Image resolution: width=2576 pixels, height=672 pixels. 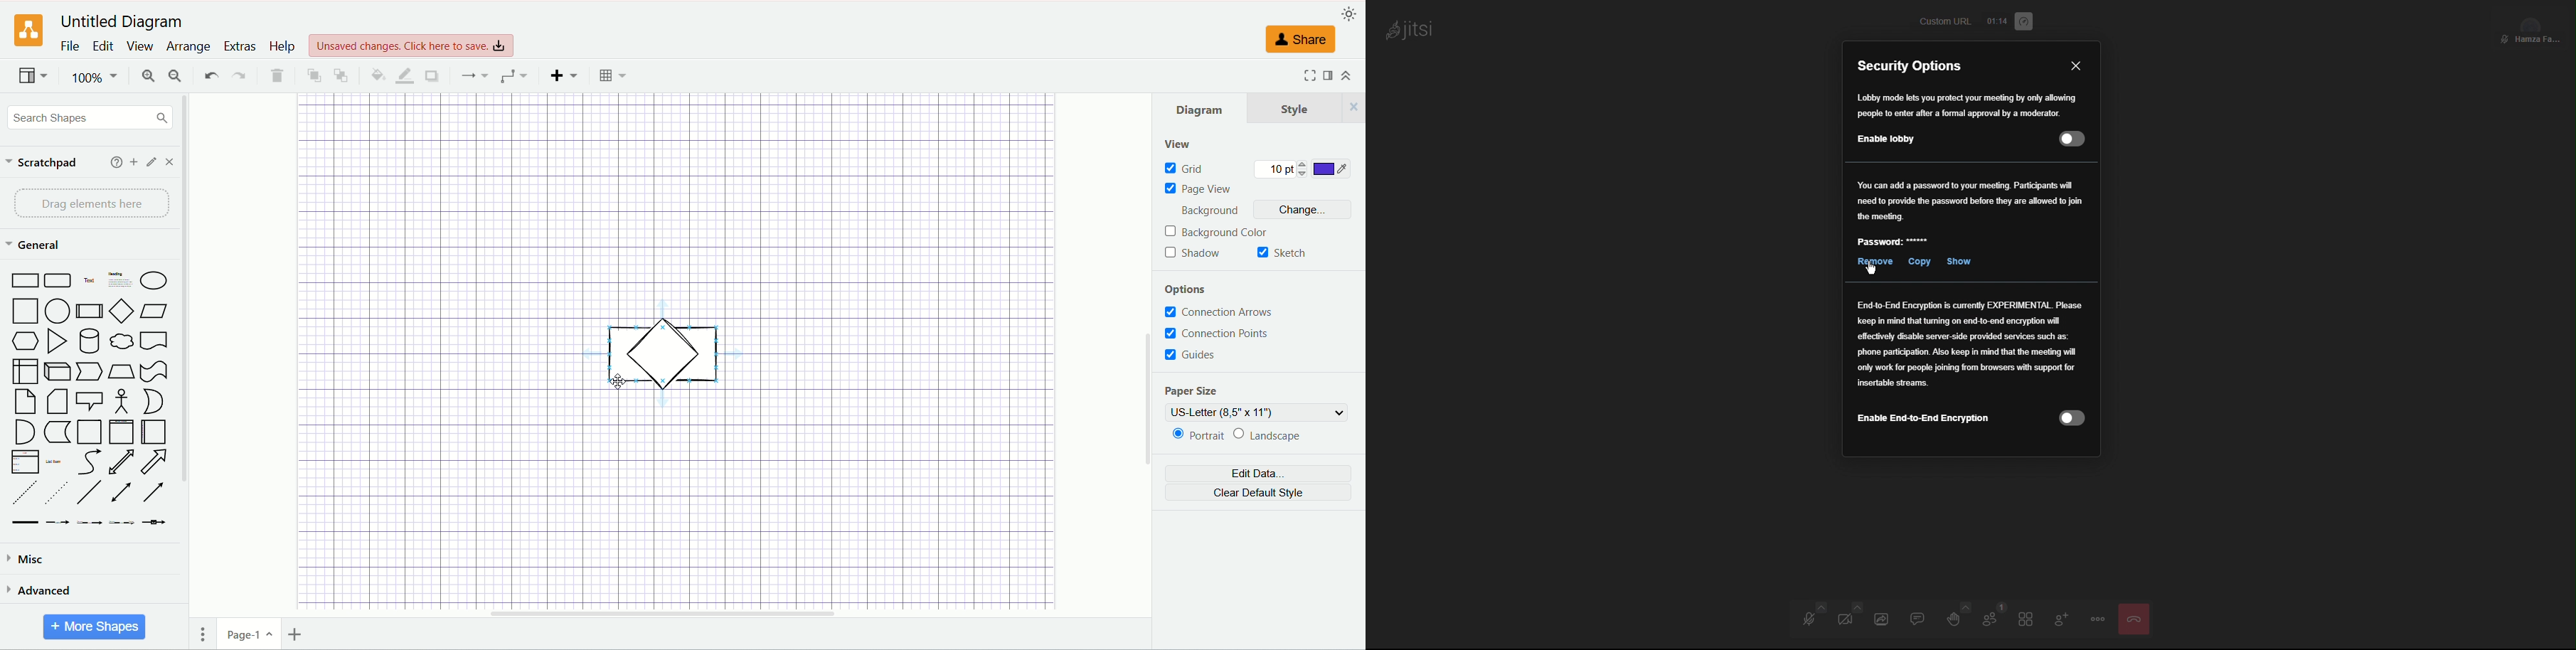 I want to click on Hexagon, so click(x=26, y=340).